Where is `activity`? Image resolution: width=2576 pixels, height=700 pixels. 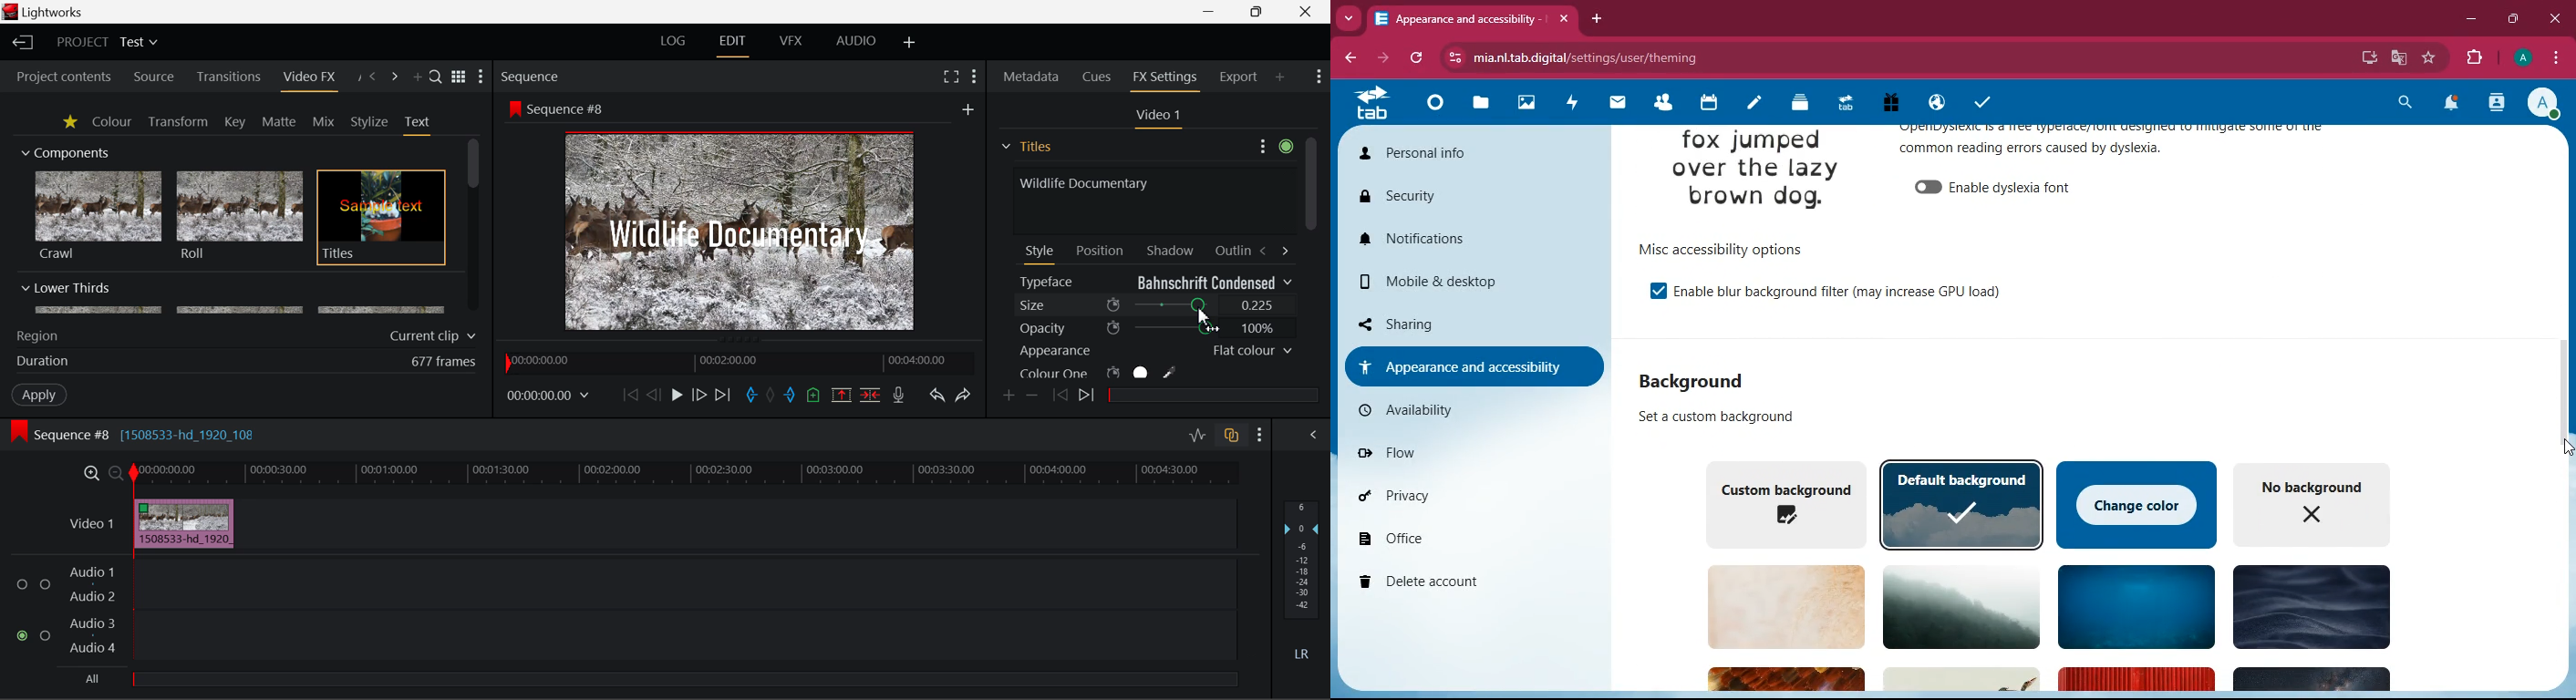 activity is located at coordinates (1573, 104).